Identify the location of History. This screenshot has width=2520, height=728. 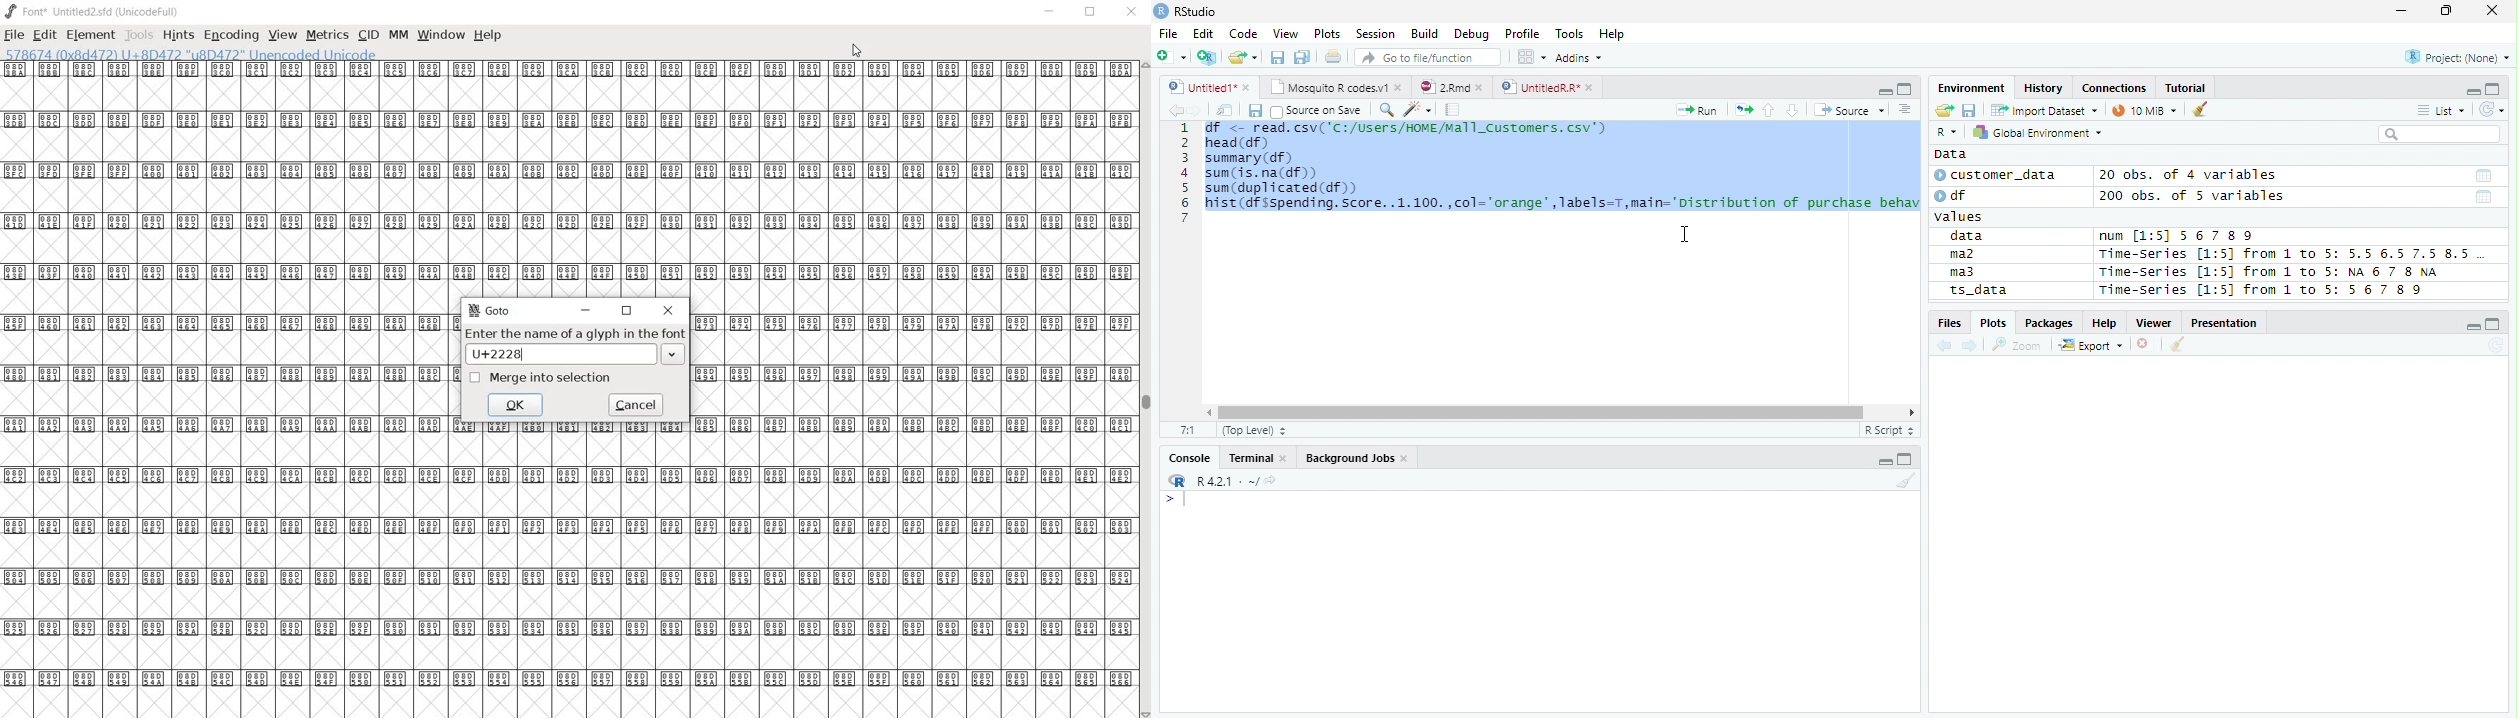
(2045, 89).